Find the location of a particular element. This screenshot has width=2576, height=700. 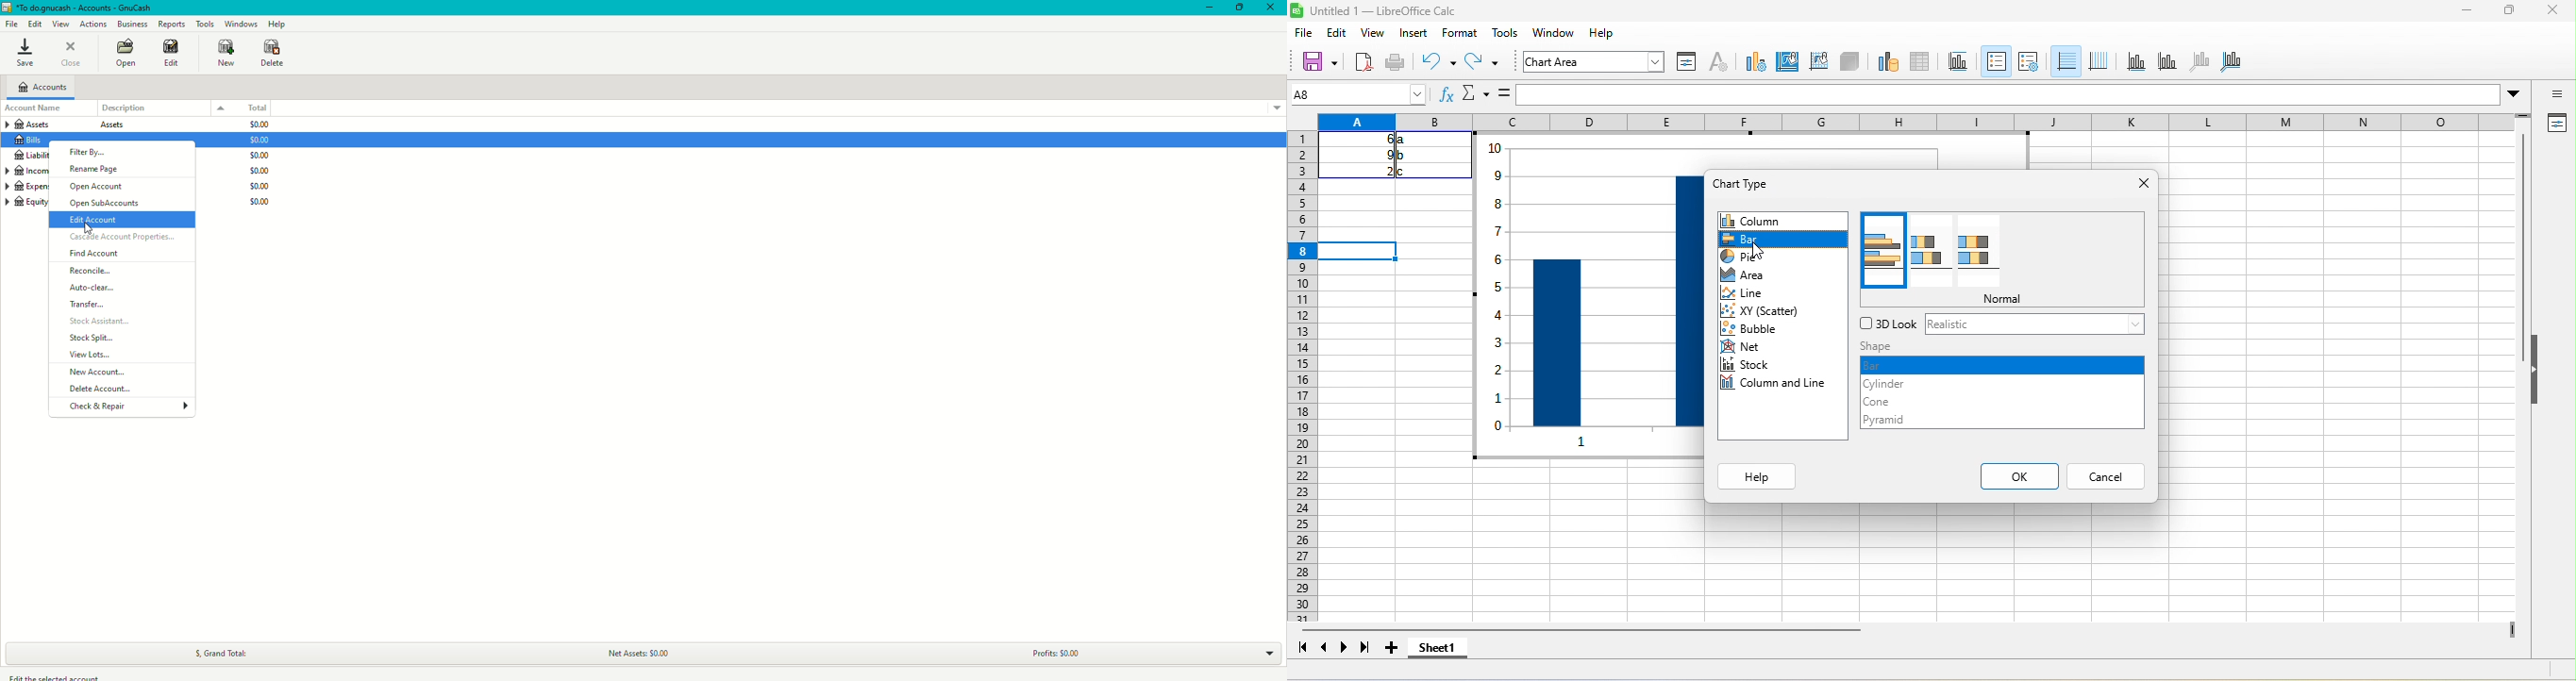

bubble is located at coordinates (1756, 332).